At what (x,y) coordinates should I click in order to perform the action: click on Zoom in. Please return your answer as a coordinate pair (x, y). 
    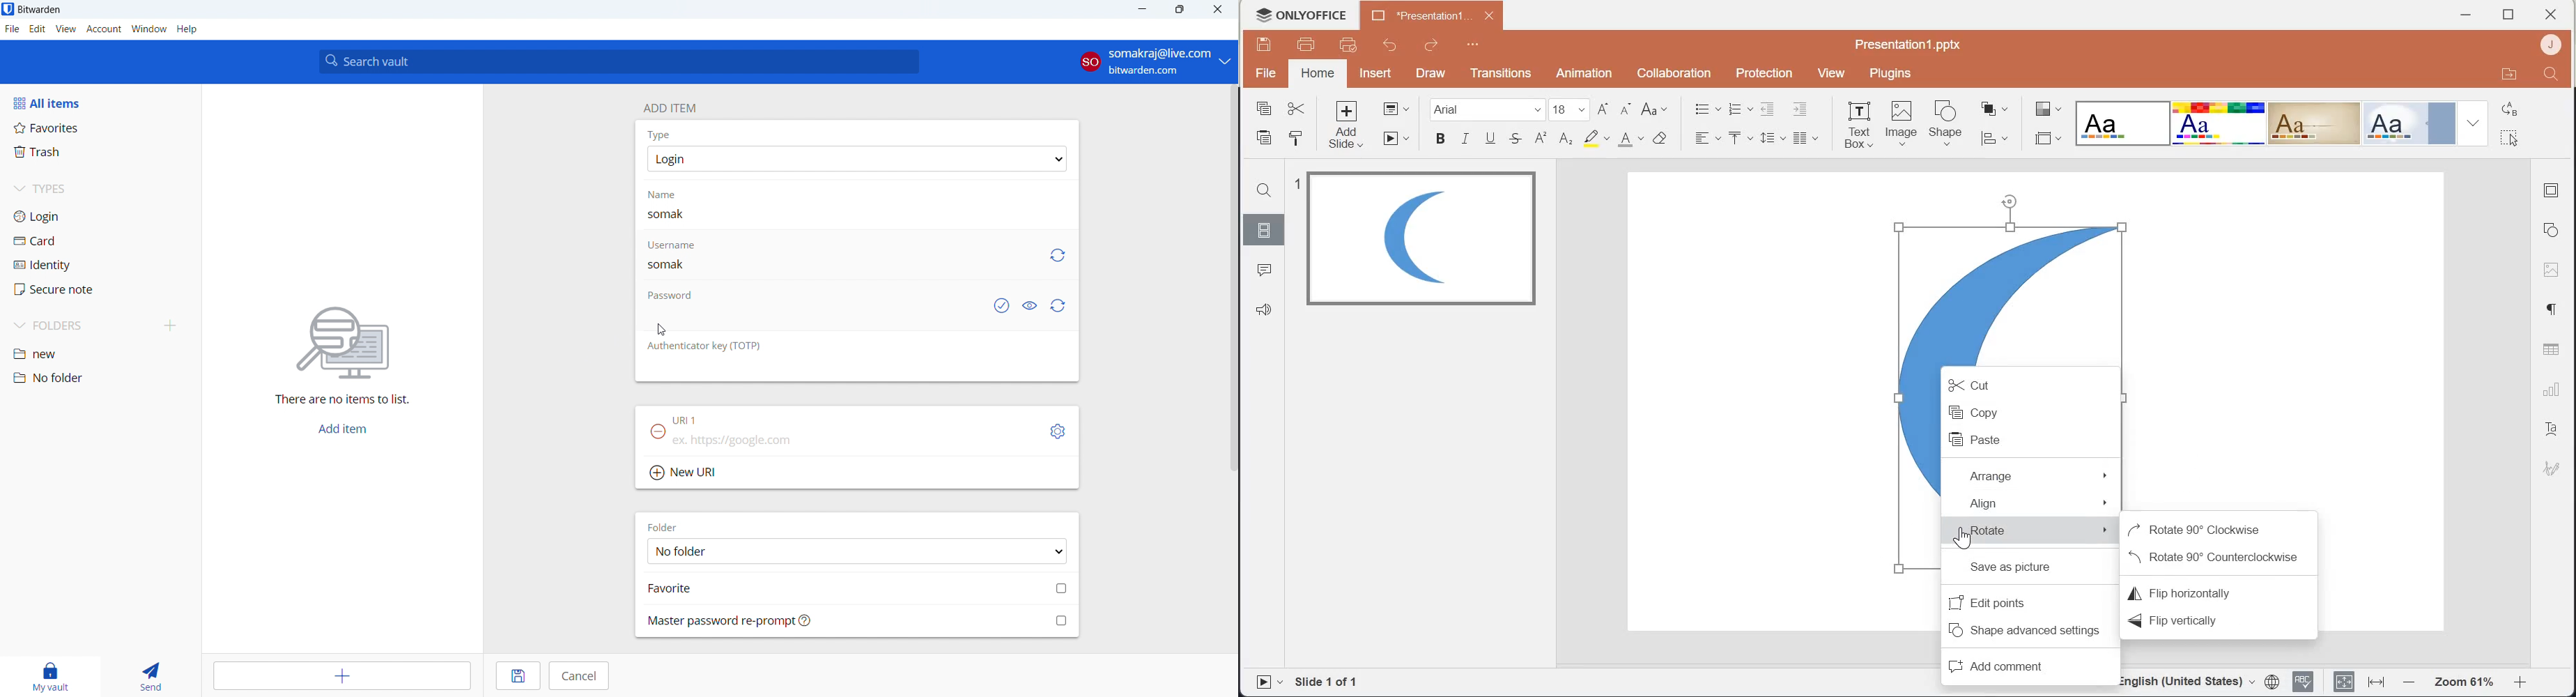
    Looking at the image, I should click on (2526, 683).